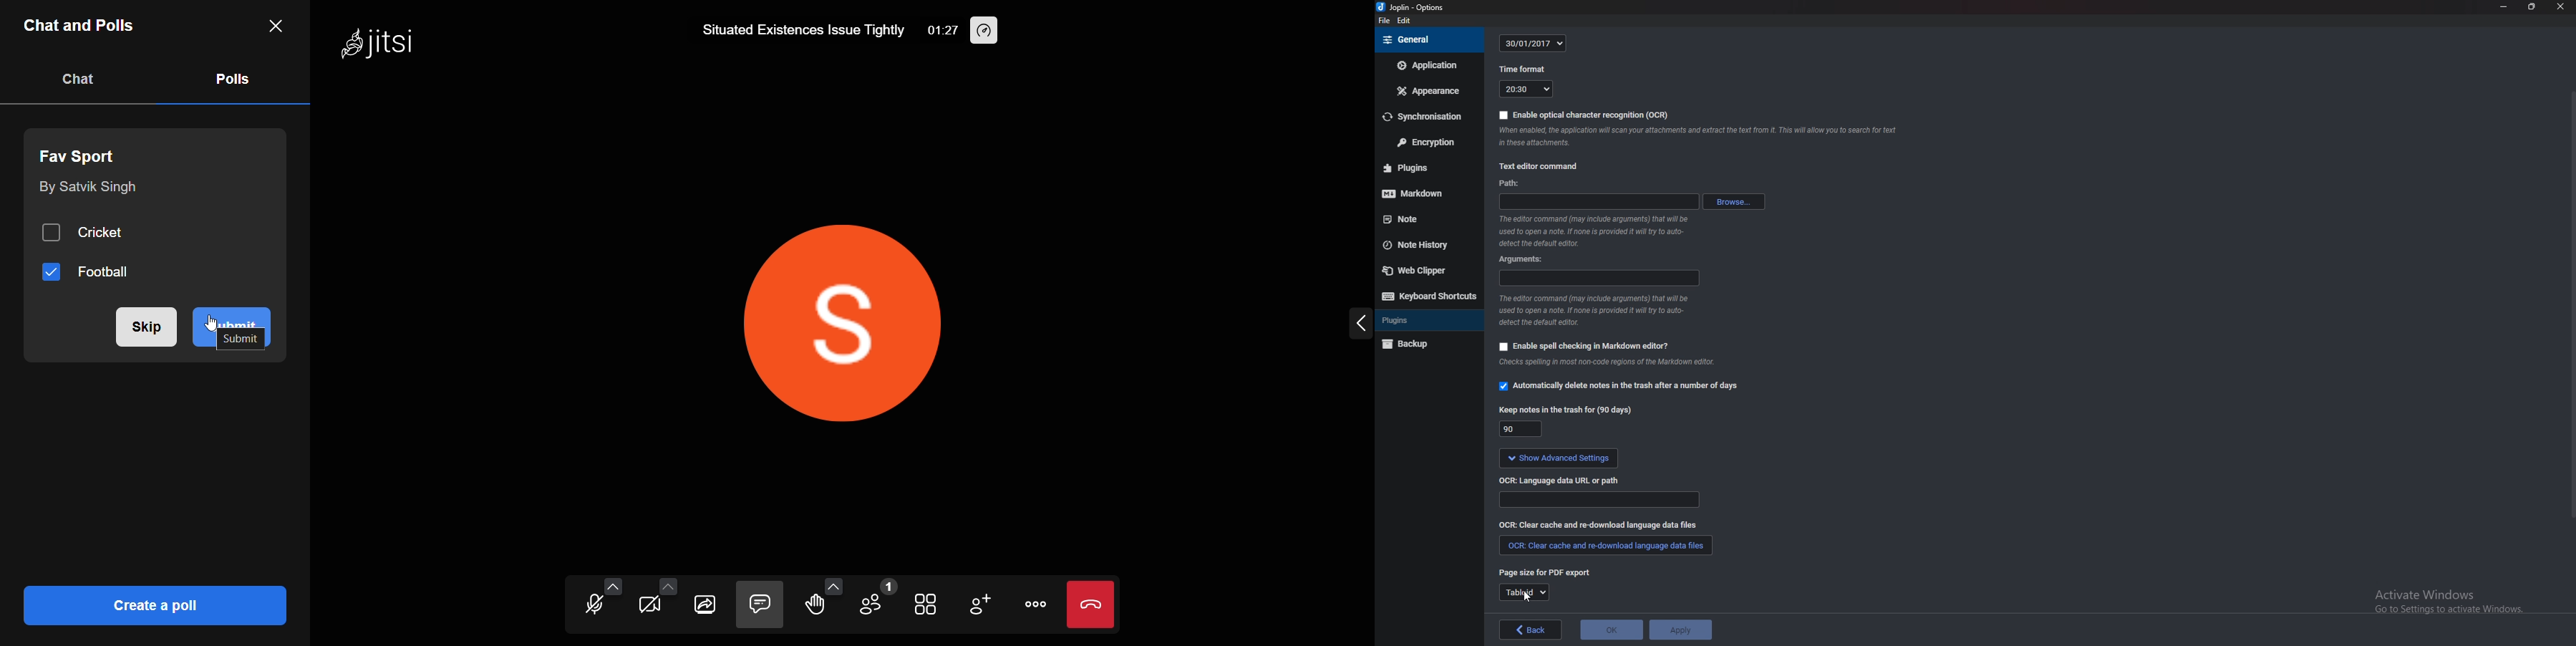 The width and height of the screenshot is (2576, 672). Describe the element at coordinates (220, 324) in the screenshot. I see `cursor` at that location.